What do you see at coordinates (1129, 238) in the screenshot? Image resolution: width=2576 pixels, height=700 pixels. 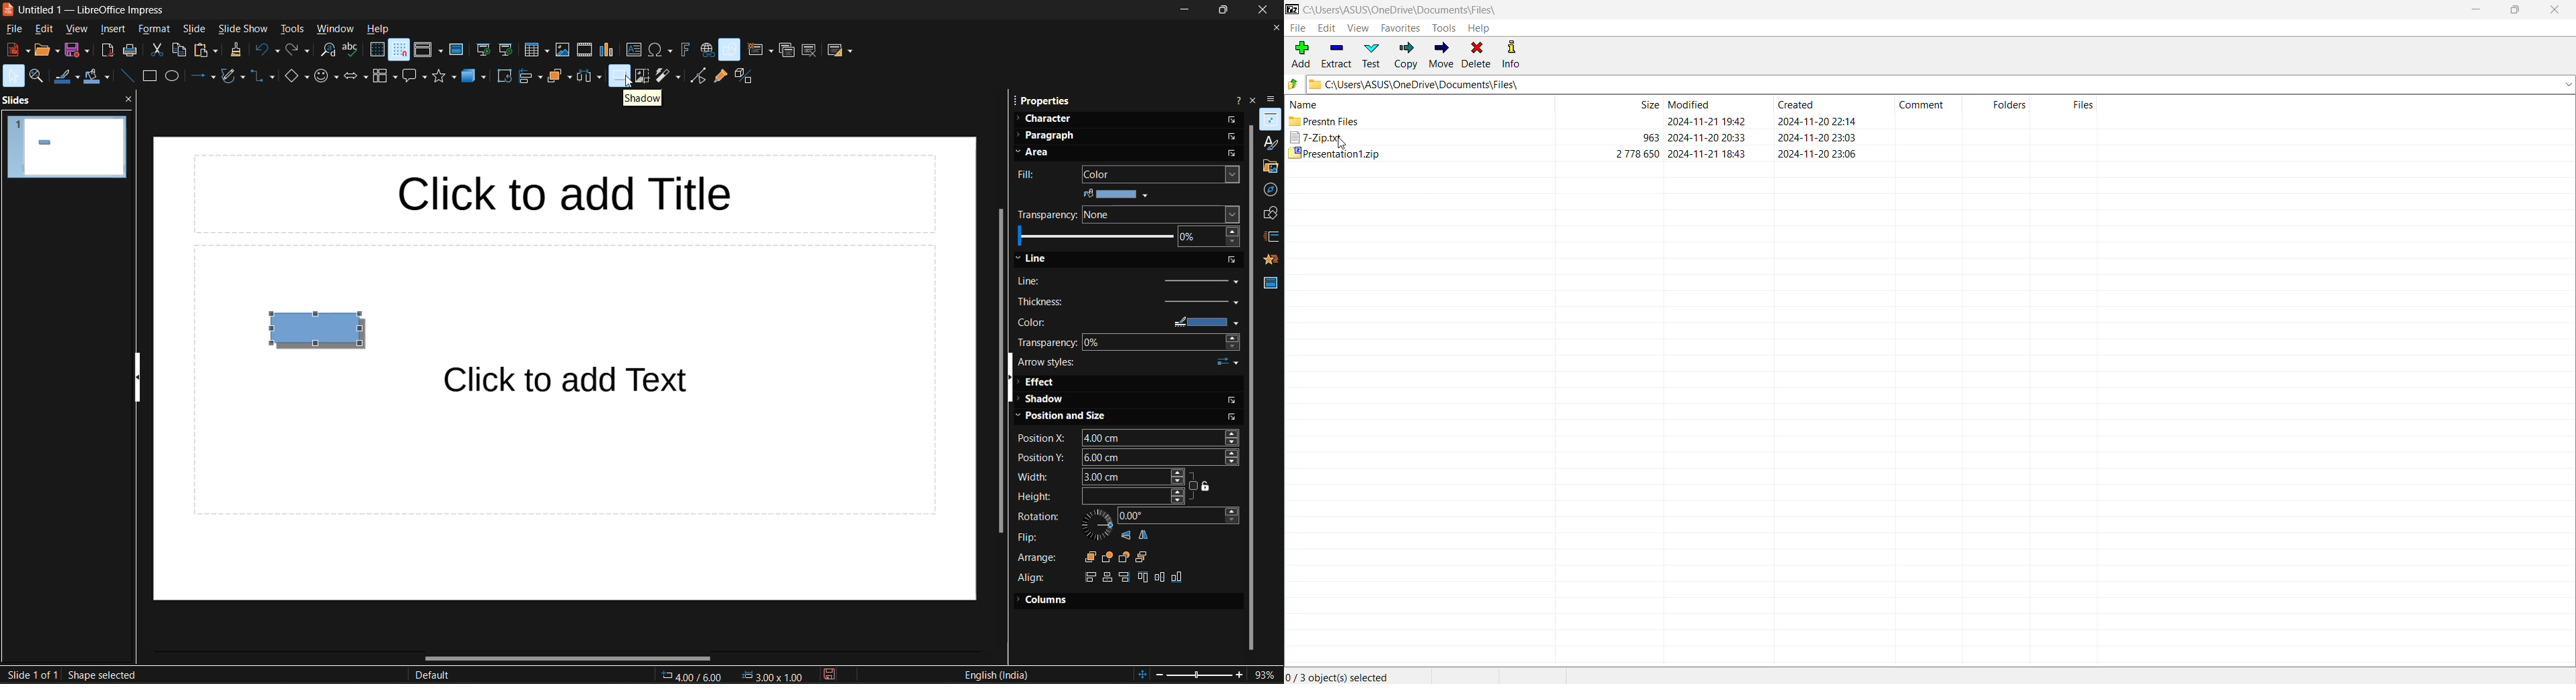 I see `specify transparency or fully opaque` at bounding box center [1129, 238].